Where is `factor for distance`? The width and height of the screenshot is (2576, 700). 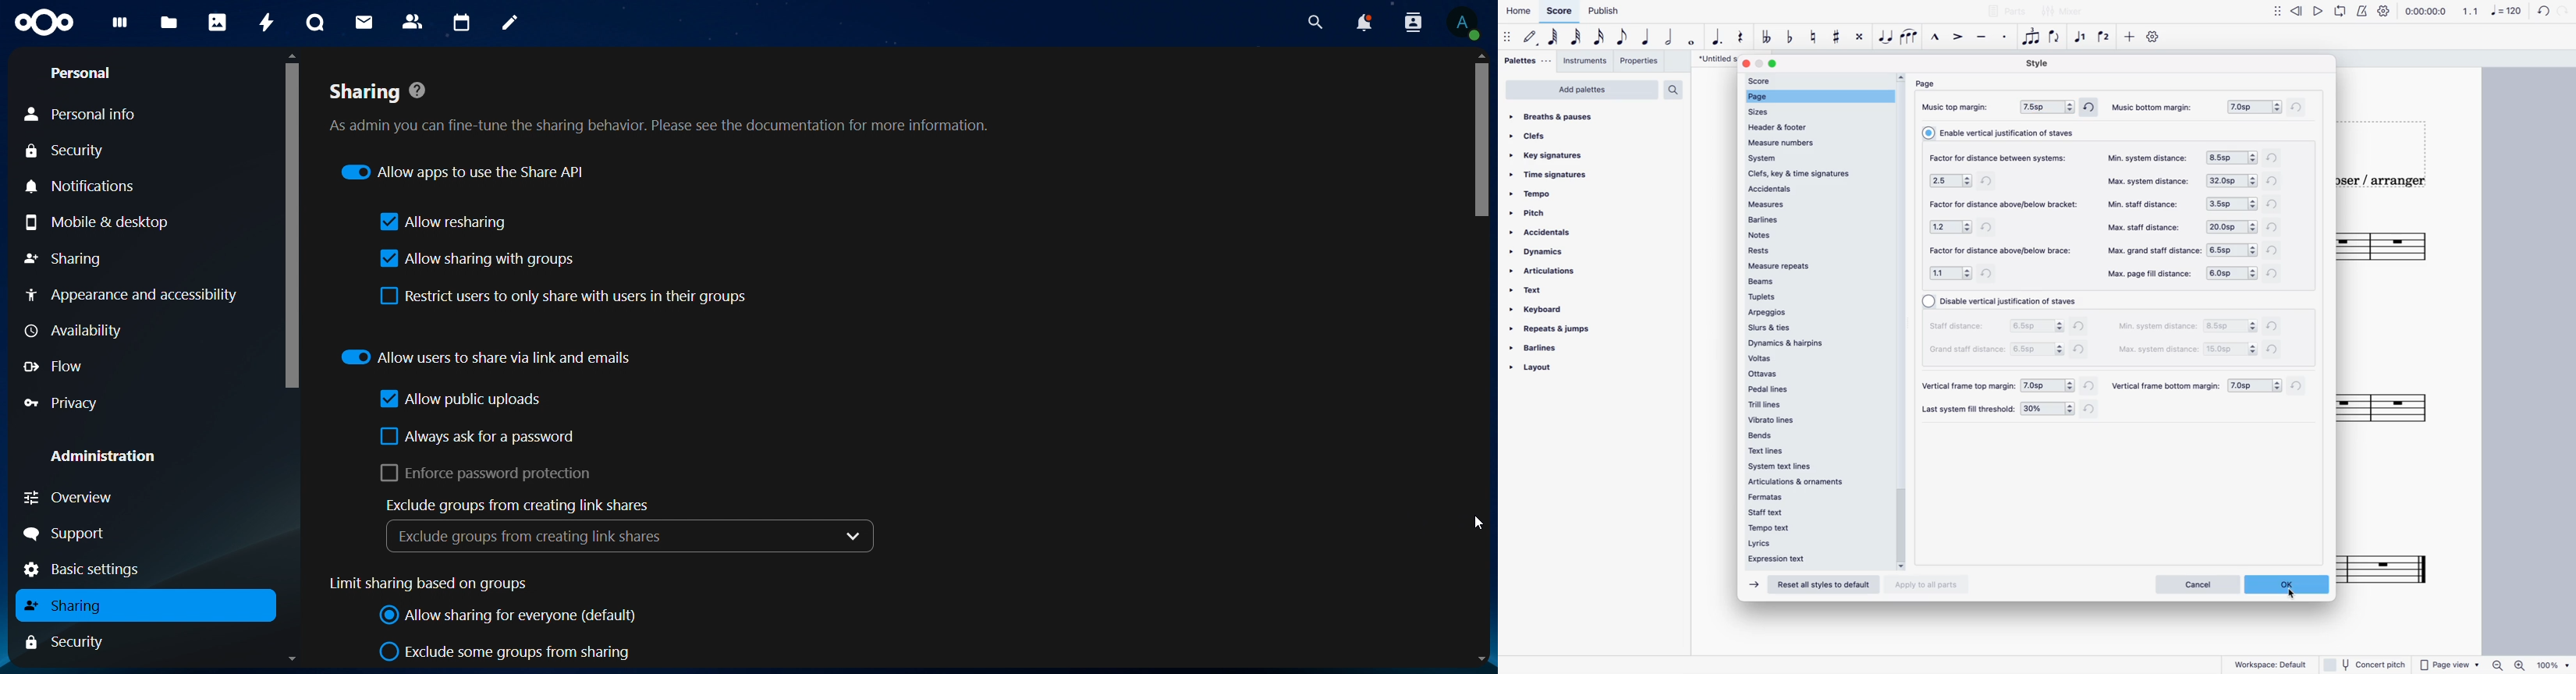 factor for distance is located at coordinates (2002, 252).